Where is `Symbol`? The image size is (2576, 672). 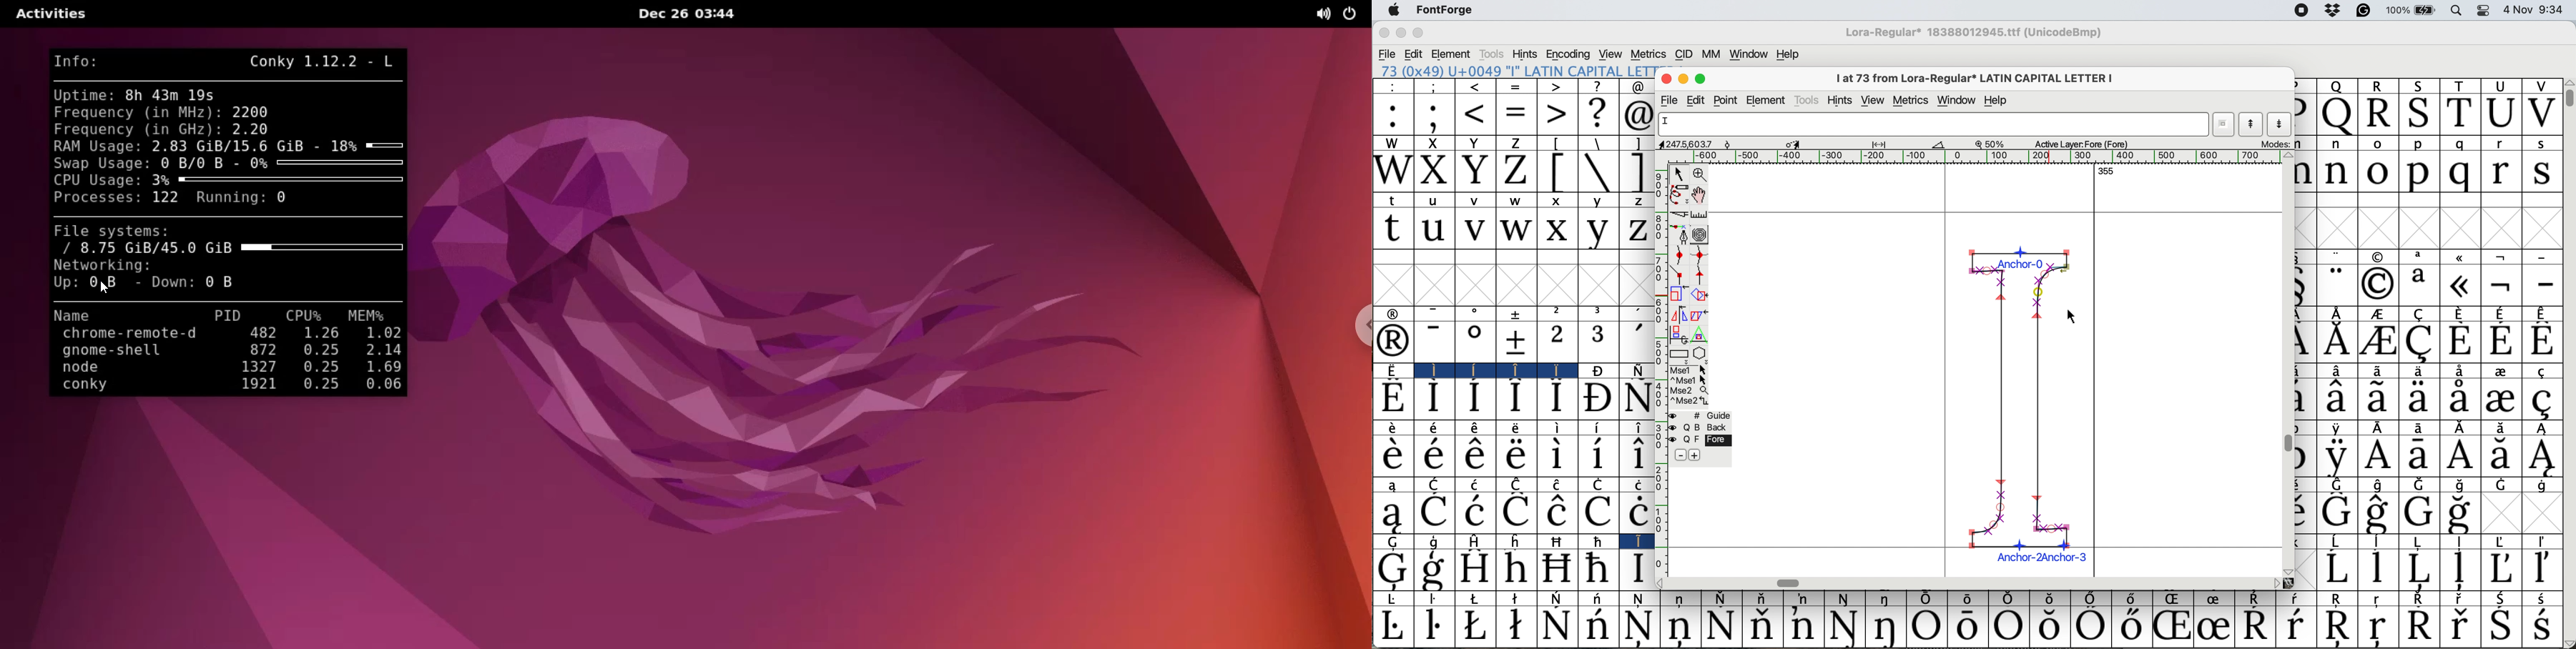
Symbol is located at coordinates (2008, 599).